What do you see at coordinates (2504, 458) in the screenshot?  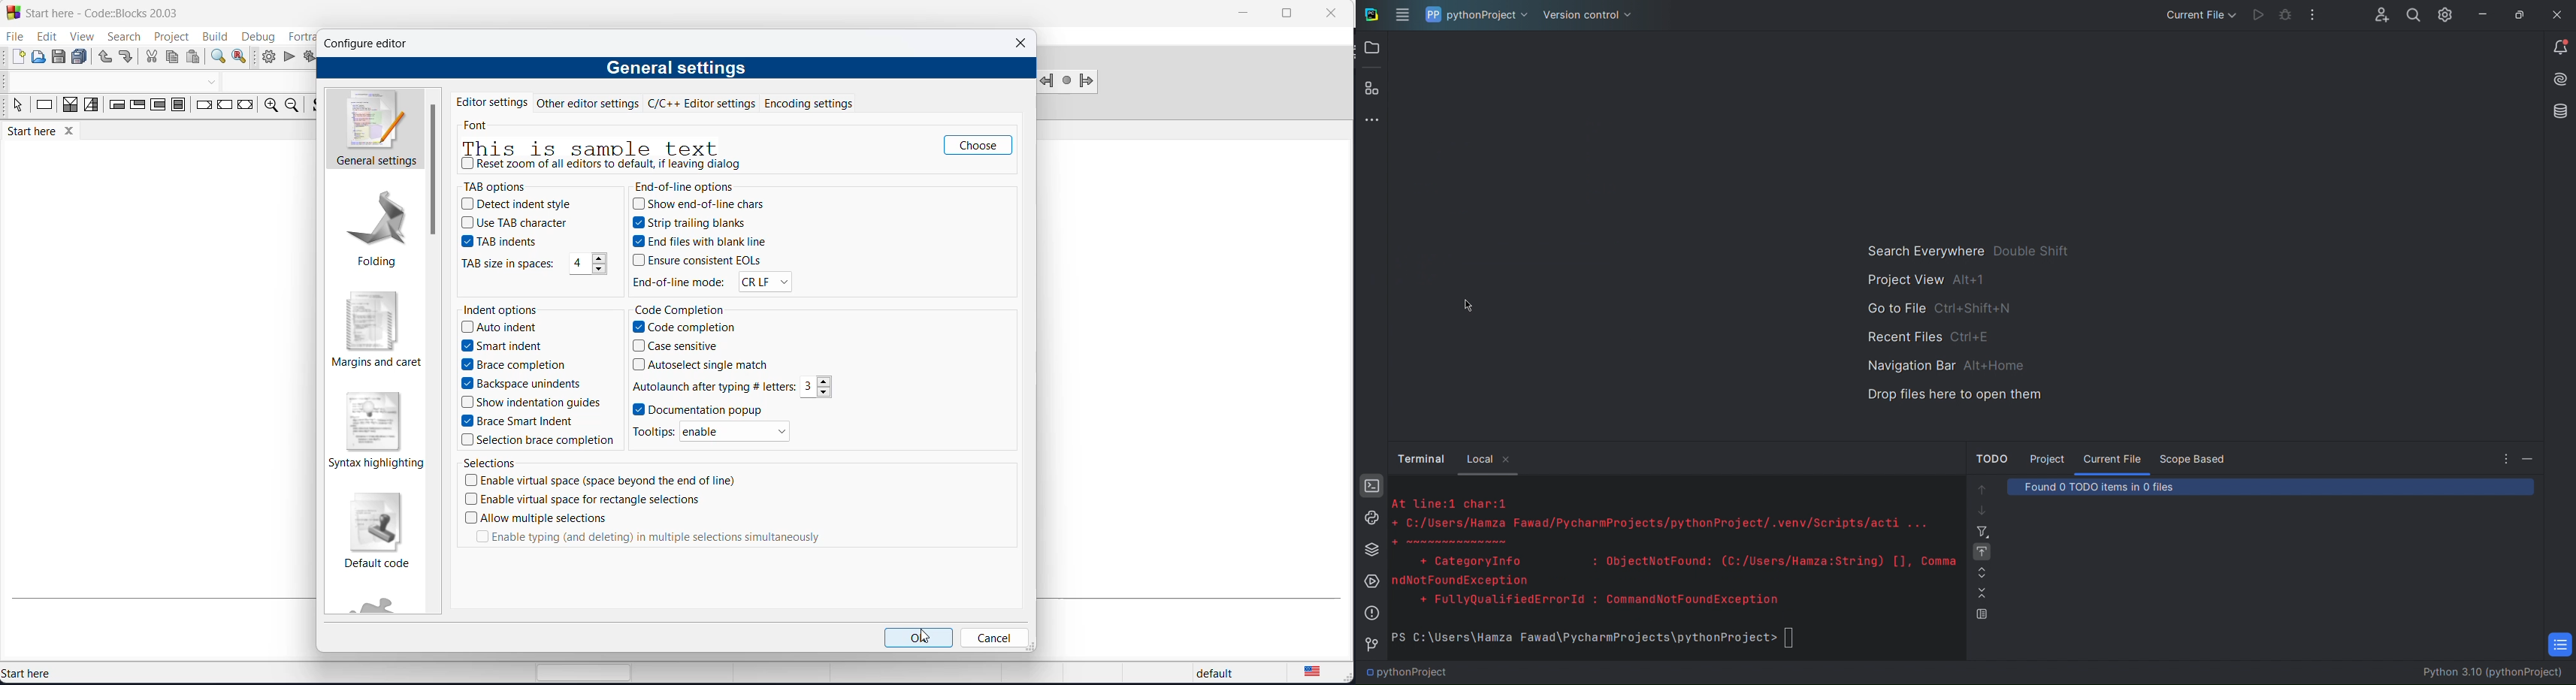 I see `more` at bounding box center [2504, 458].